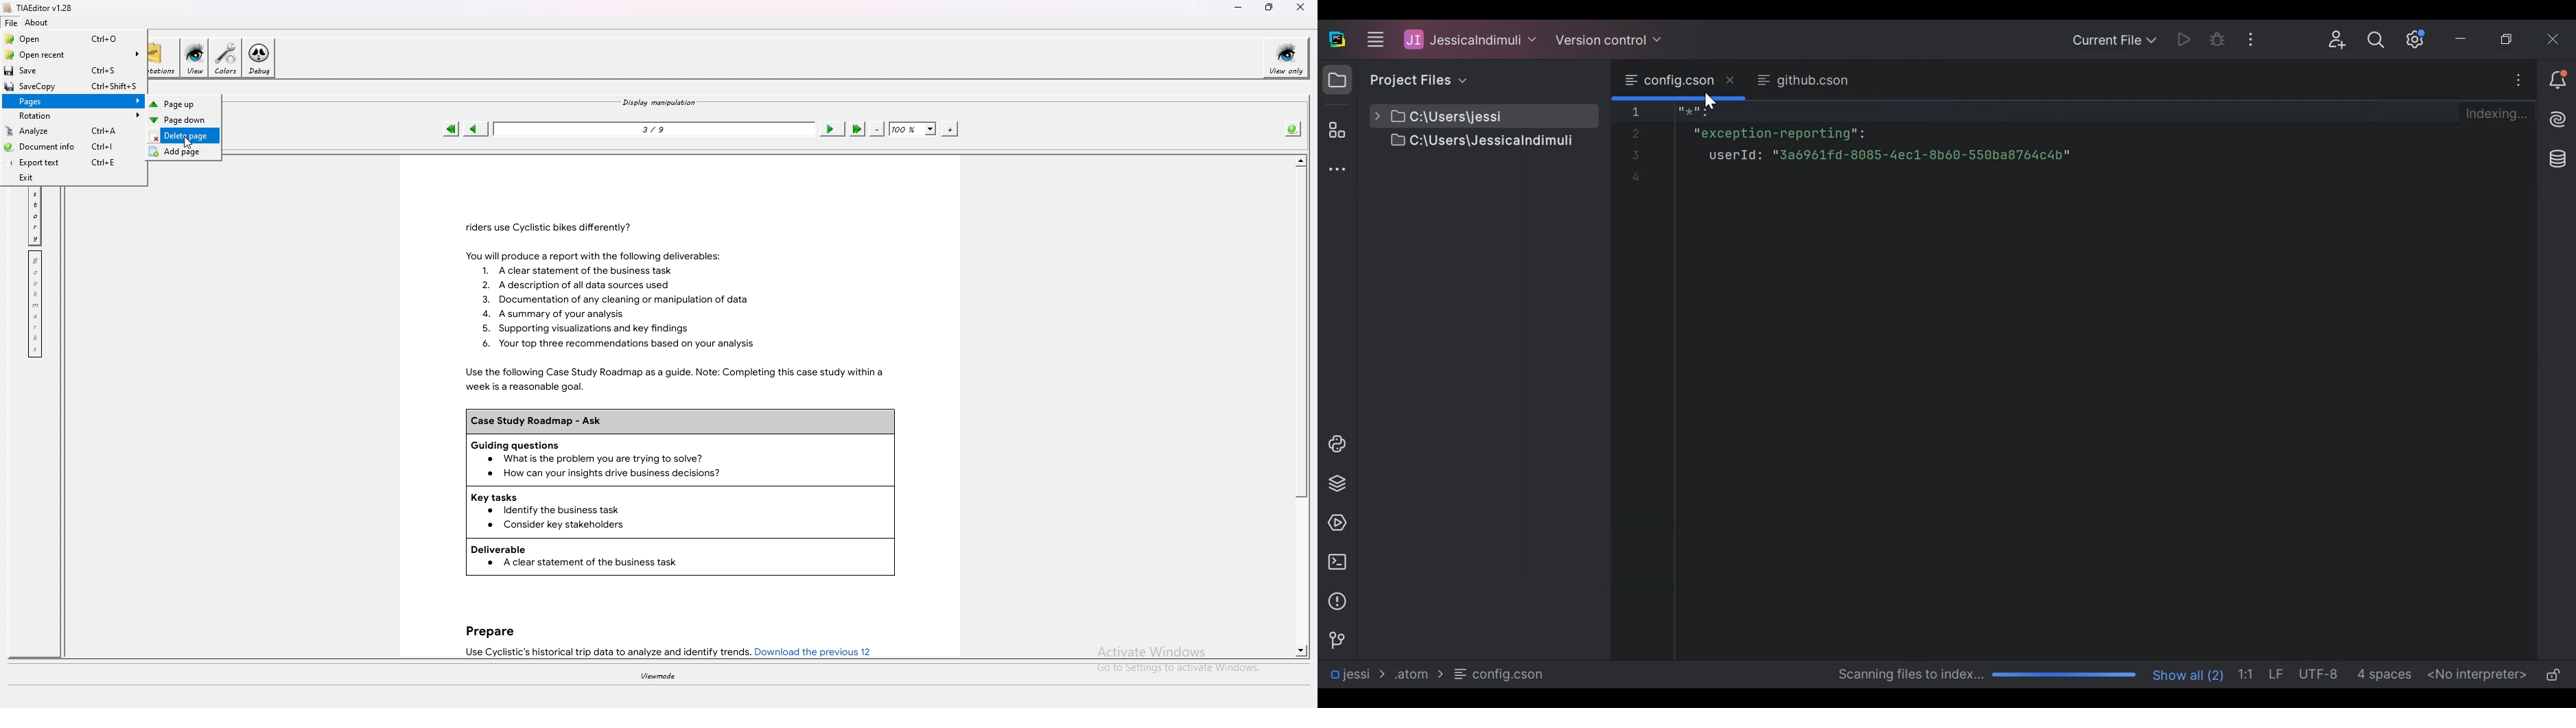 The height and width of the screenshot is (728, 2576). I want to click on Project File Path, so click(1357, 674).